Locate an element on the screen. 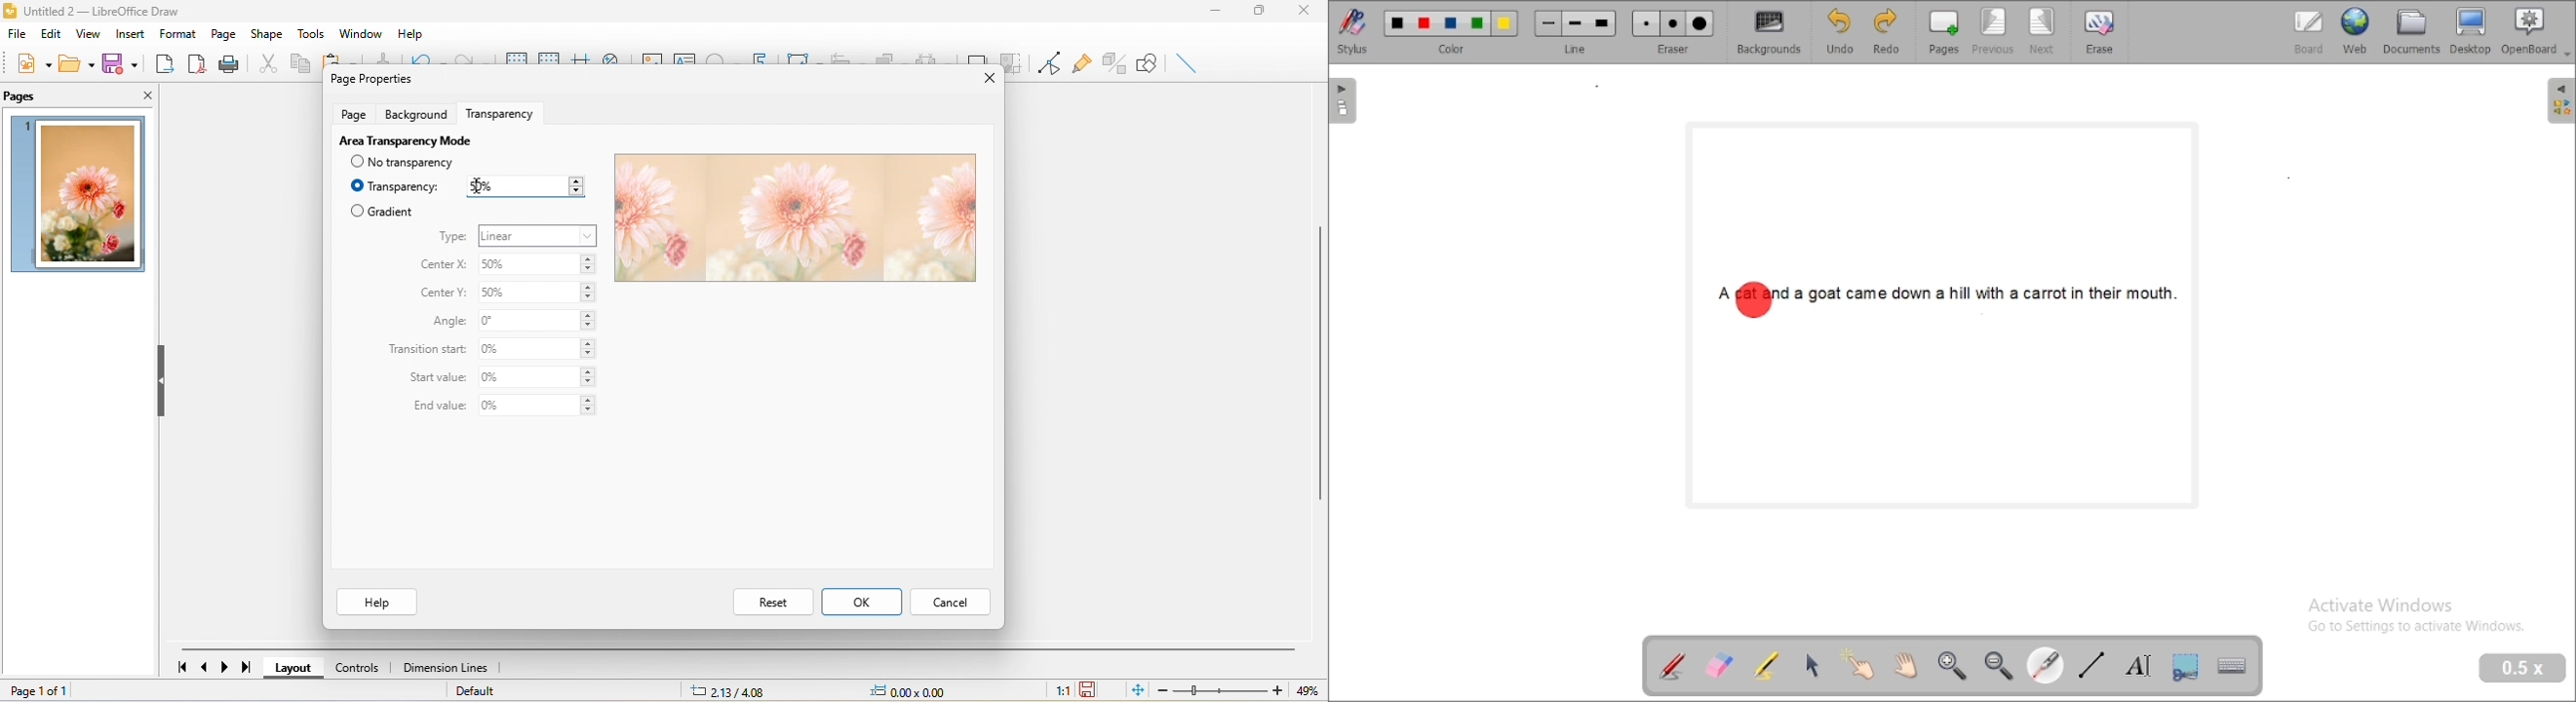 The width and height of the screenshot is (2576, 728). first page is located at coordinates (182, 665).